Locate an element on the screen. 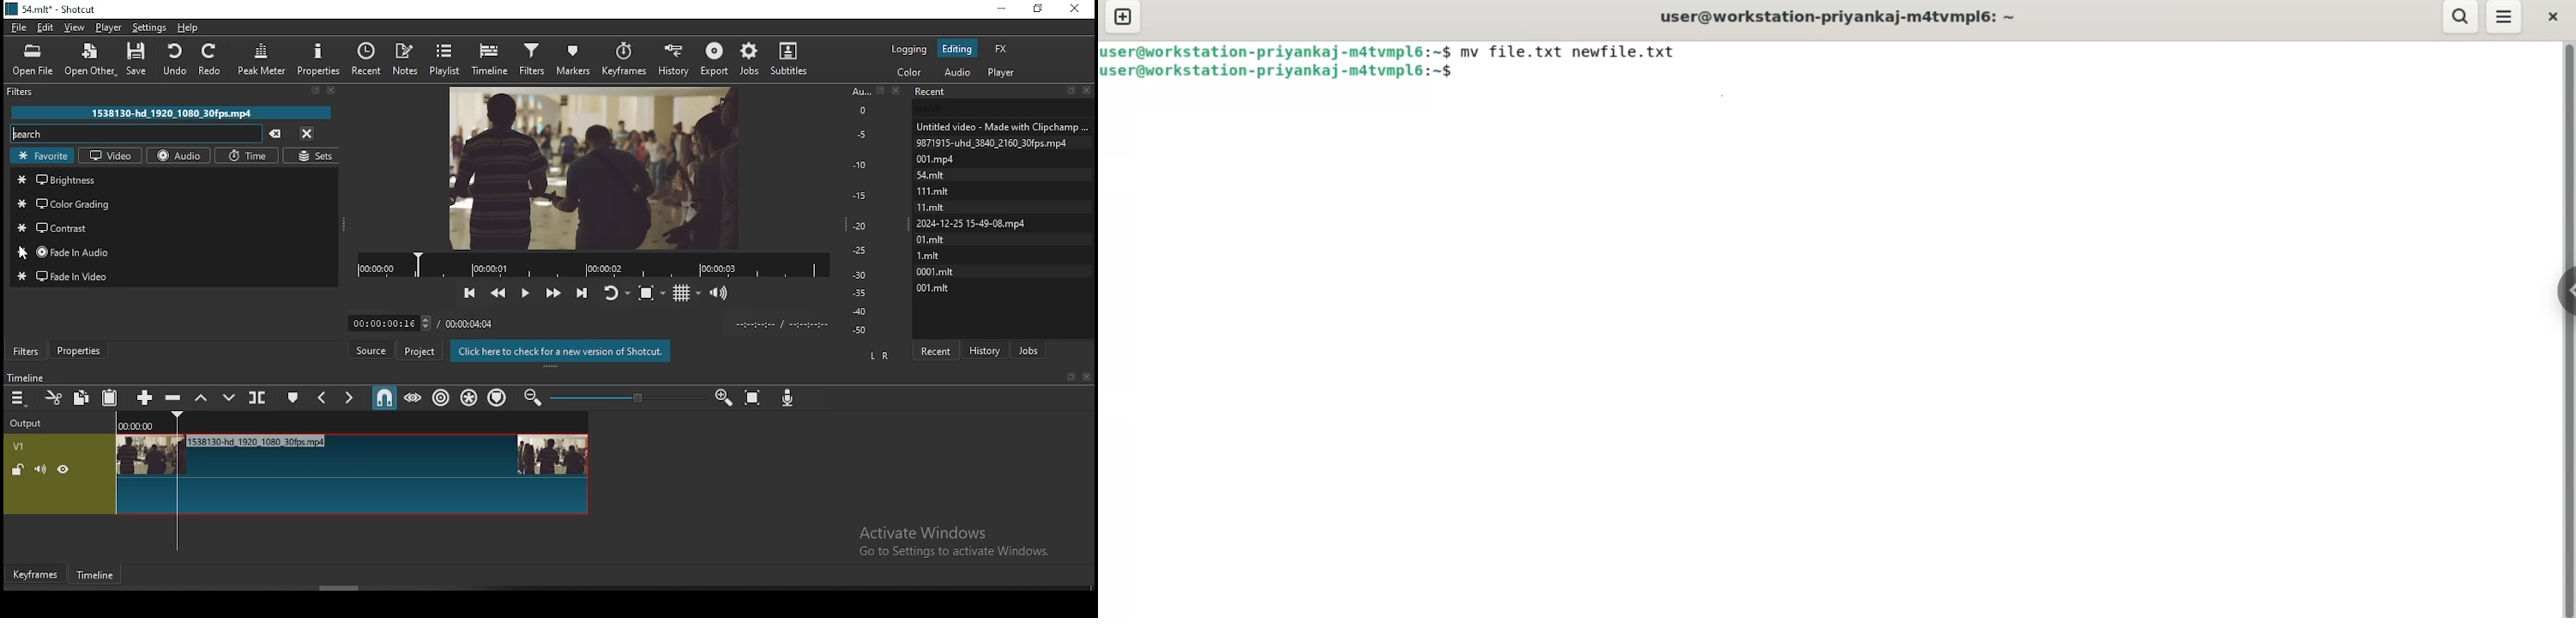 Image resolution: width=2576 pixels, height=644 pixels. fade in video is located at coordinates (172, 276).